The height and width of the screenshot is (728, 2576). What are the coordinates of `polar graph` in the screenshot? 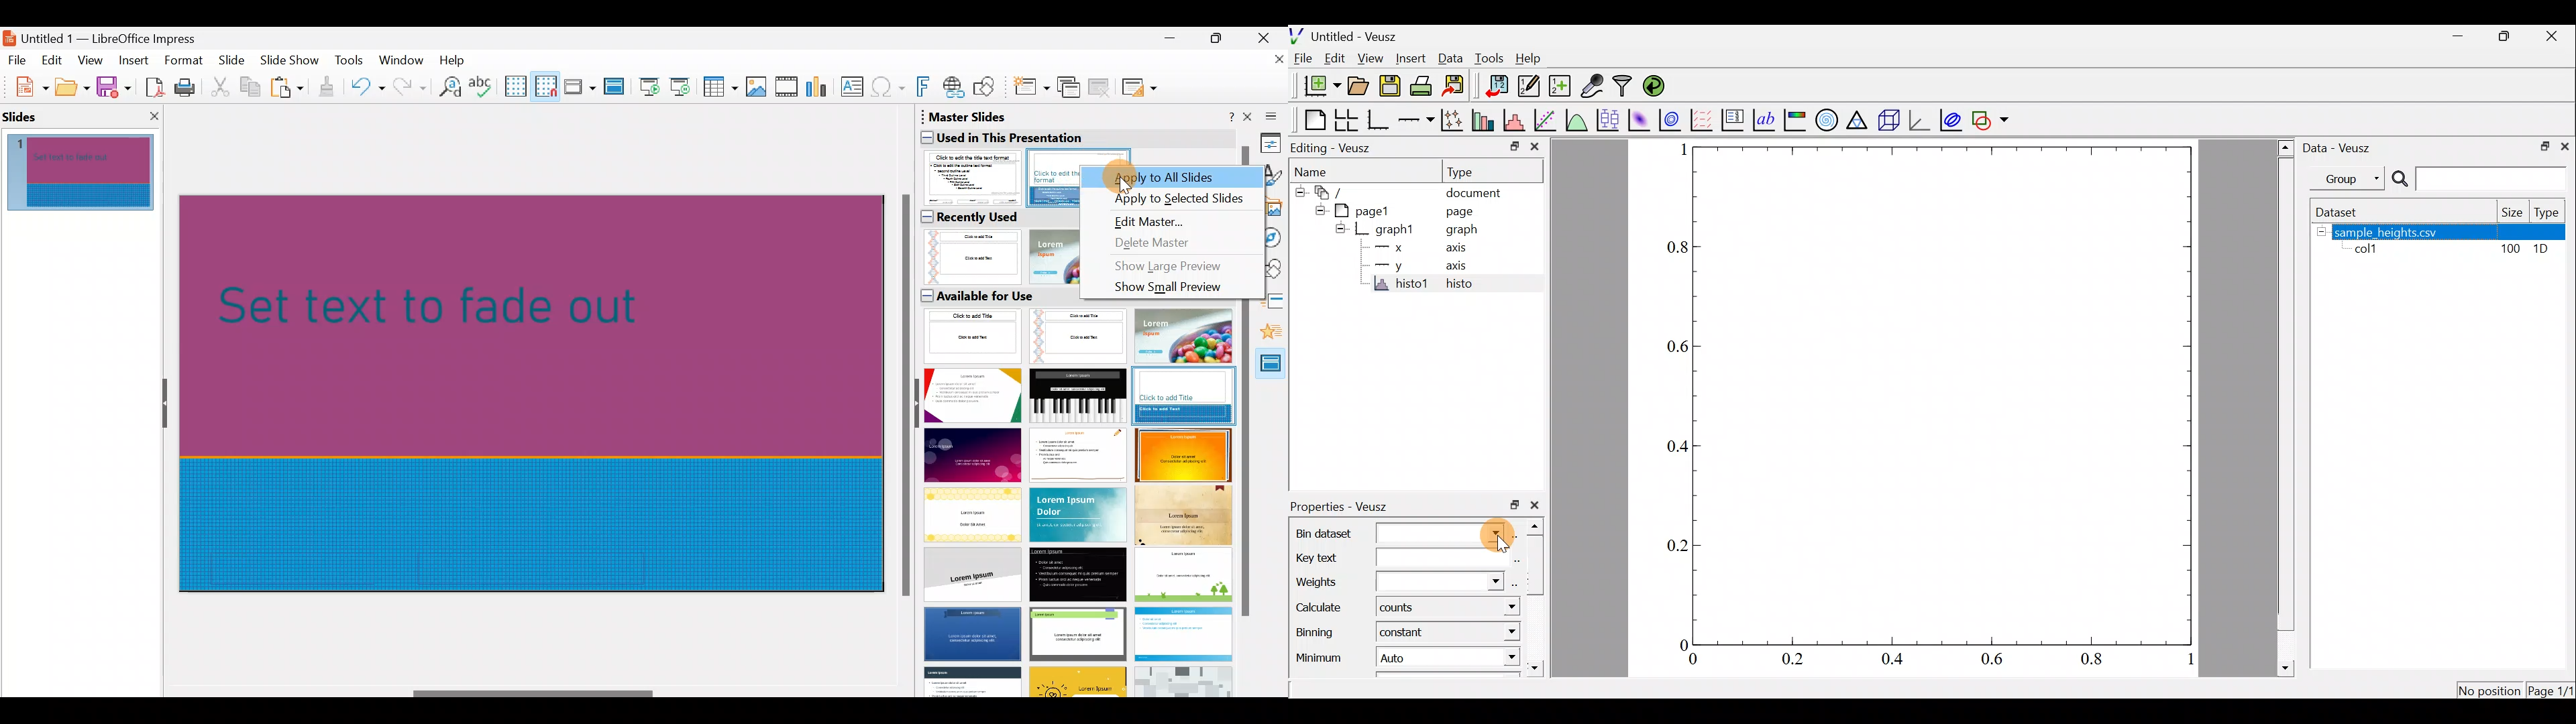 It's located at (1827, 119).